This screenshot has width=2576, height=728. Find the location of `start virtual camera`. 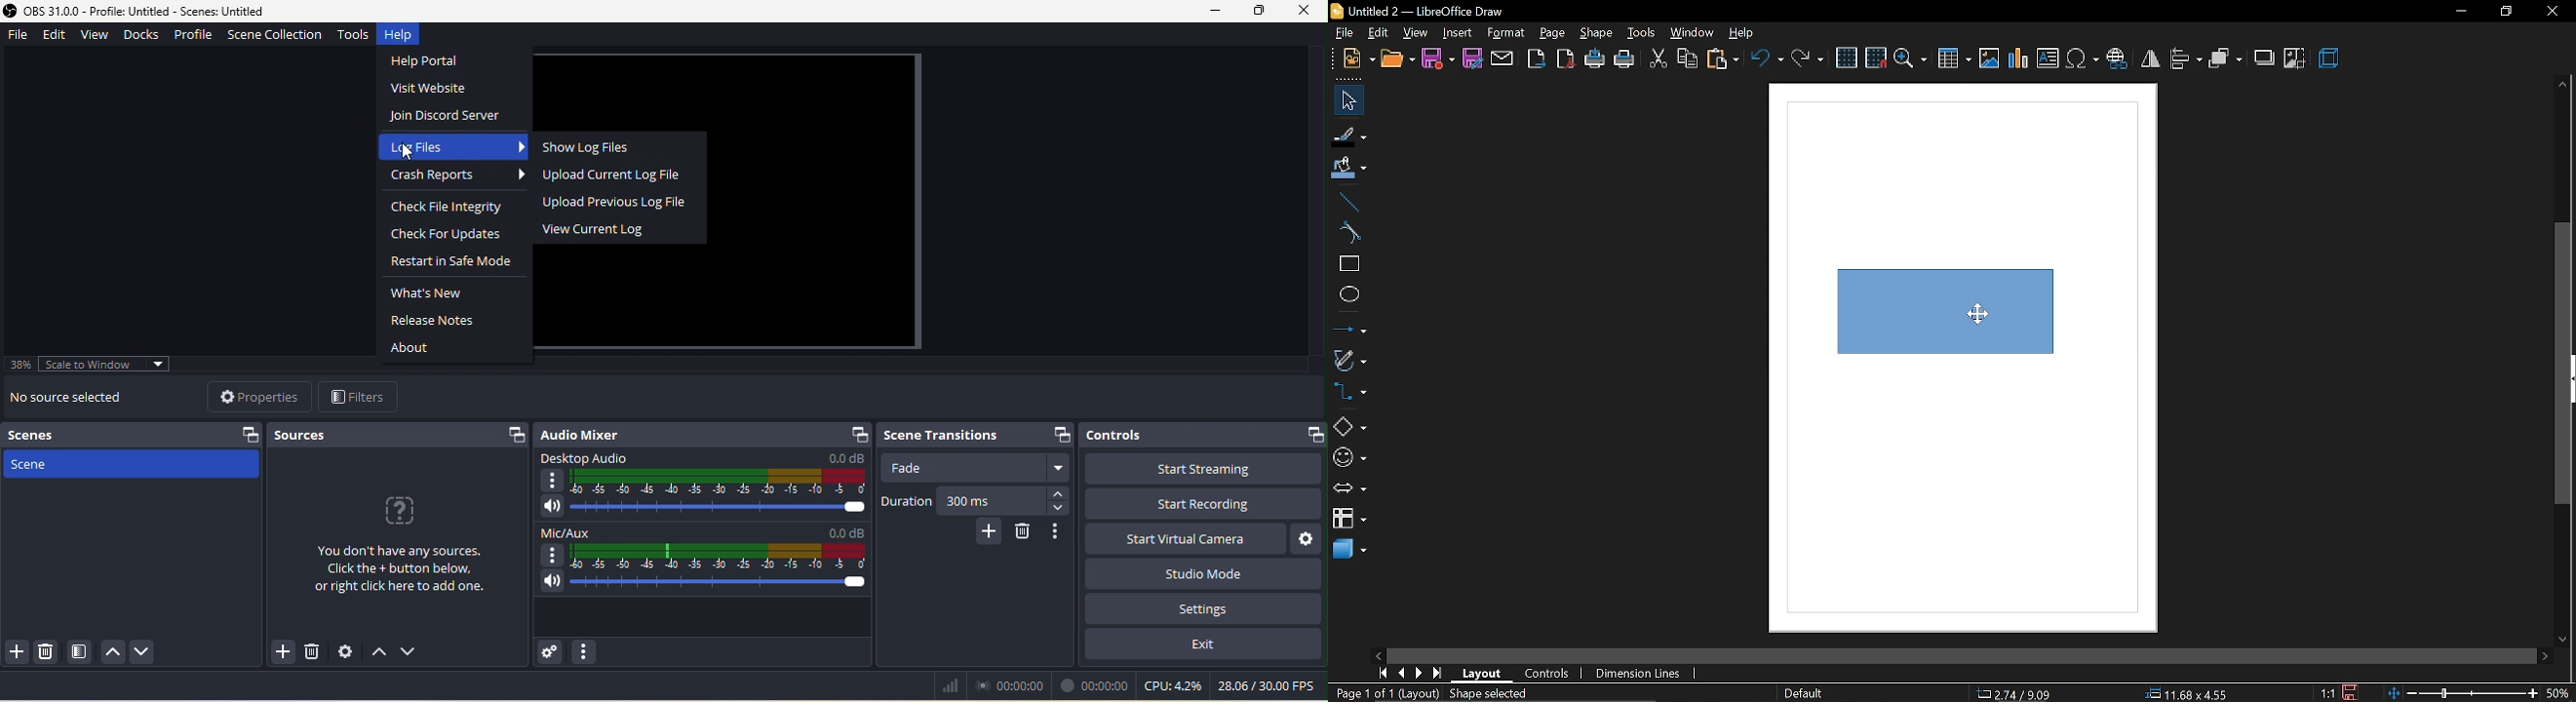

start virtual camera is located at coordinates (1177, 538).